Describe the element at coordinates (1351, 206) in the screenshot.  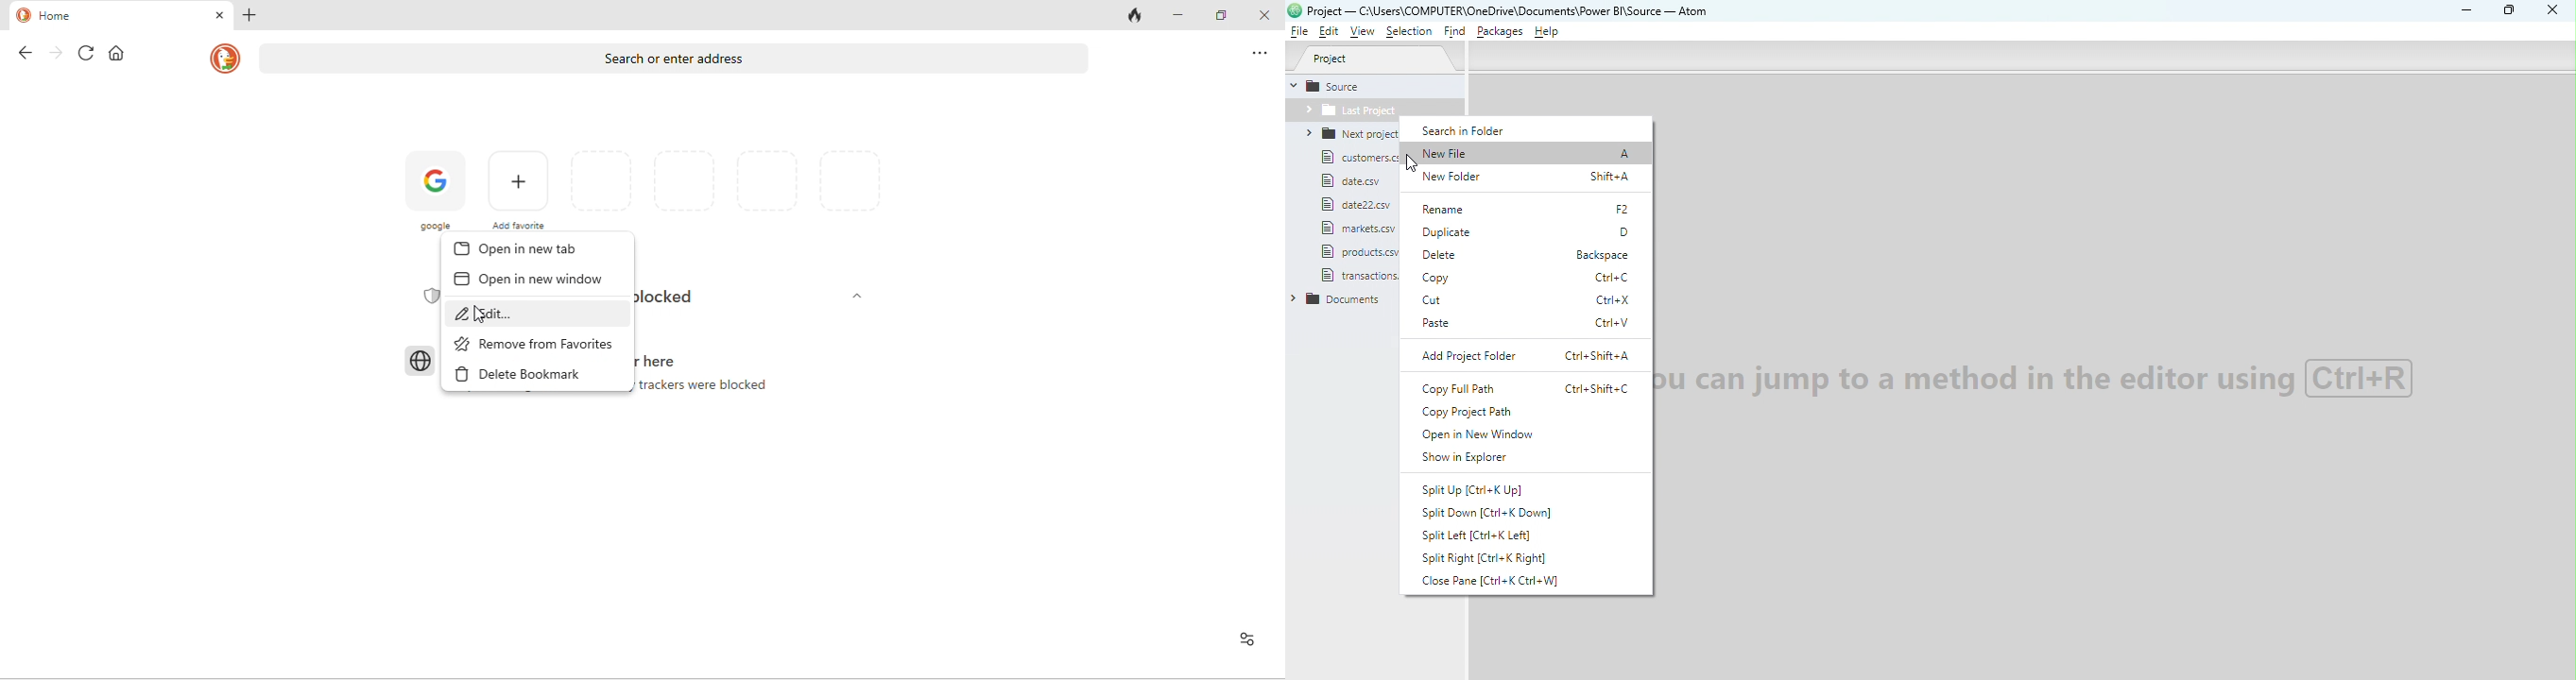
I see `file` at that location.